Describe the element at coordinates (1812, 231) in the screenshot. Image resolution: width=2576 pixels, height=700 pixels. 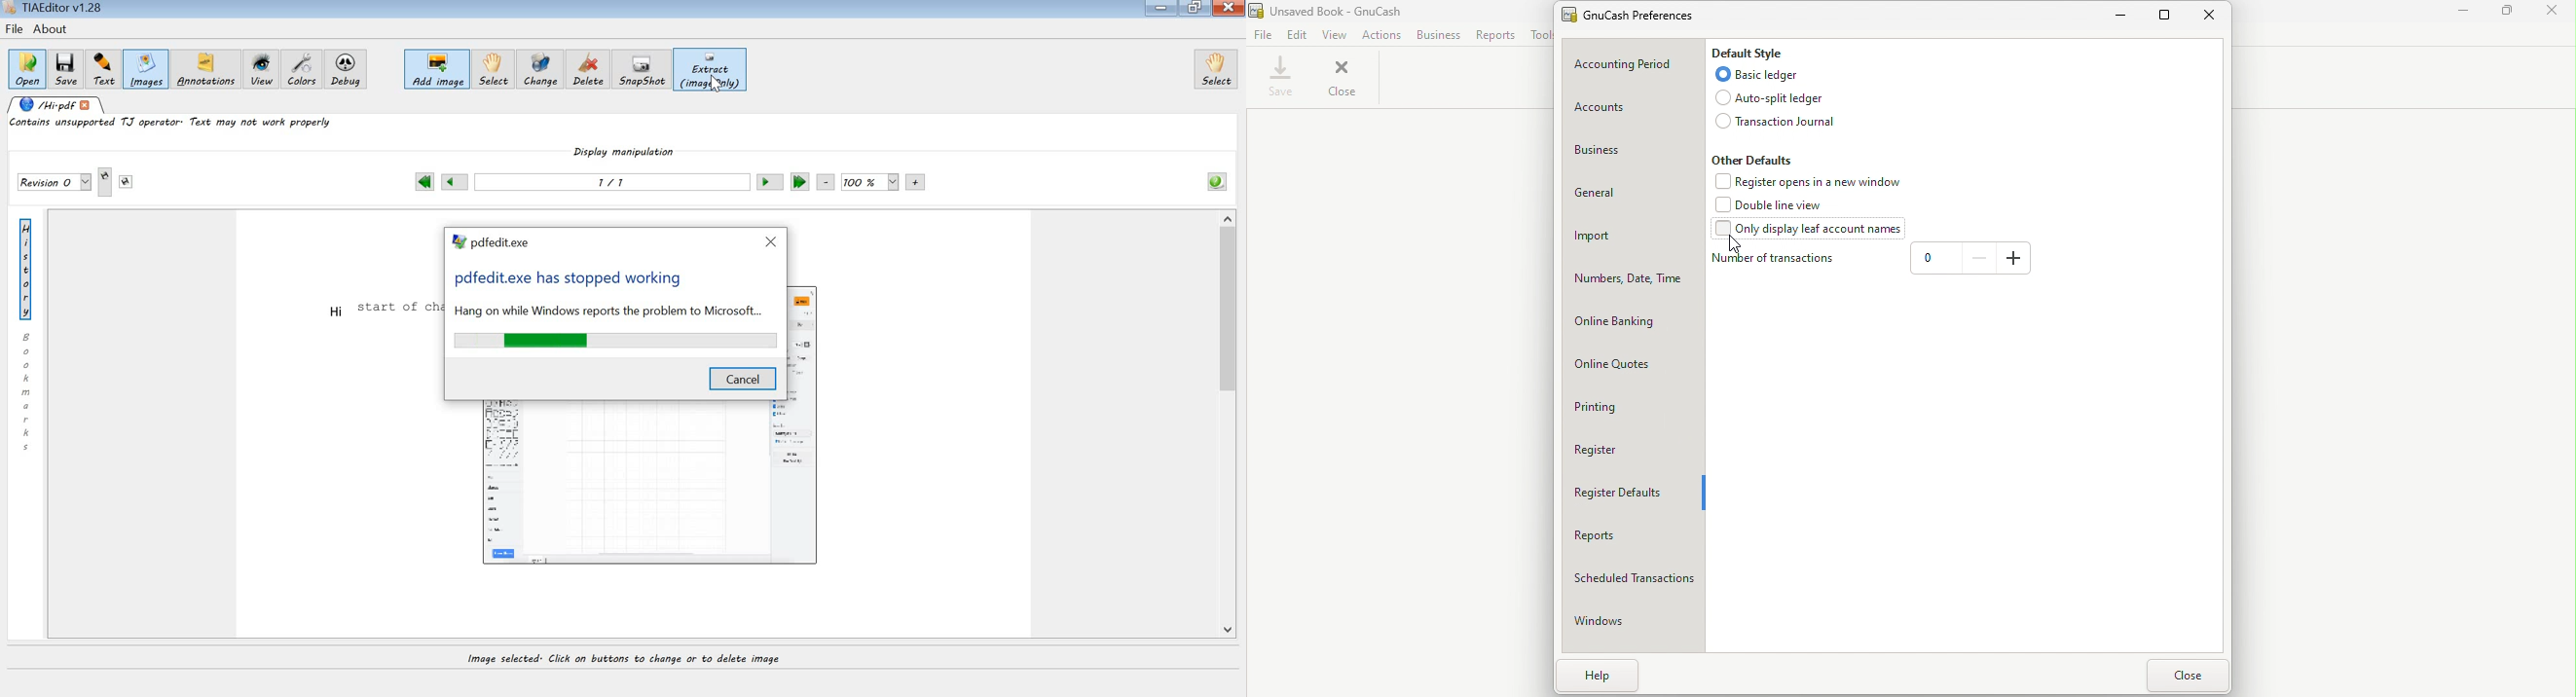
I see `Only display leaf account names` at that location.